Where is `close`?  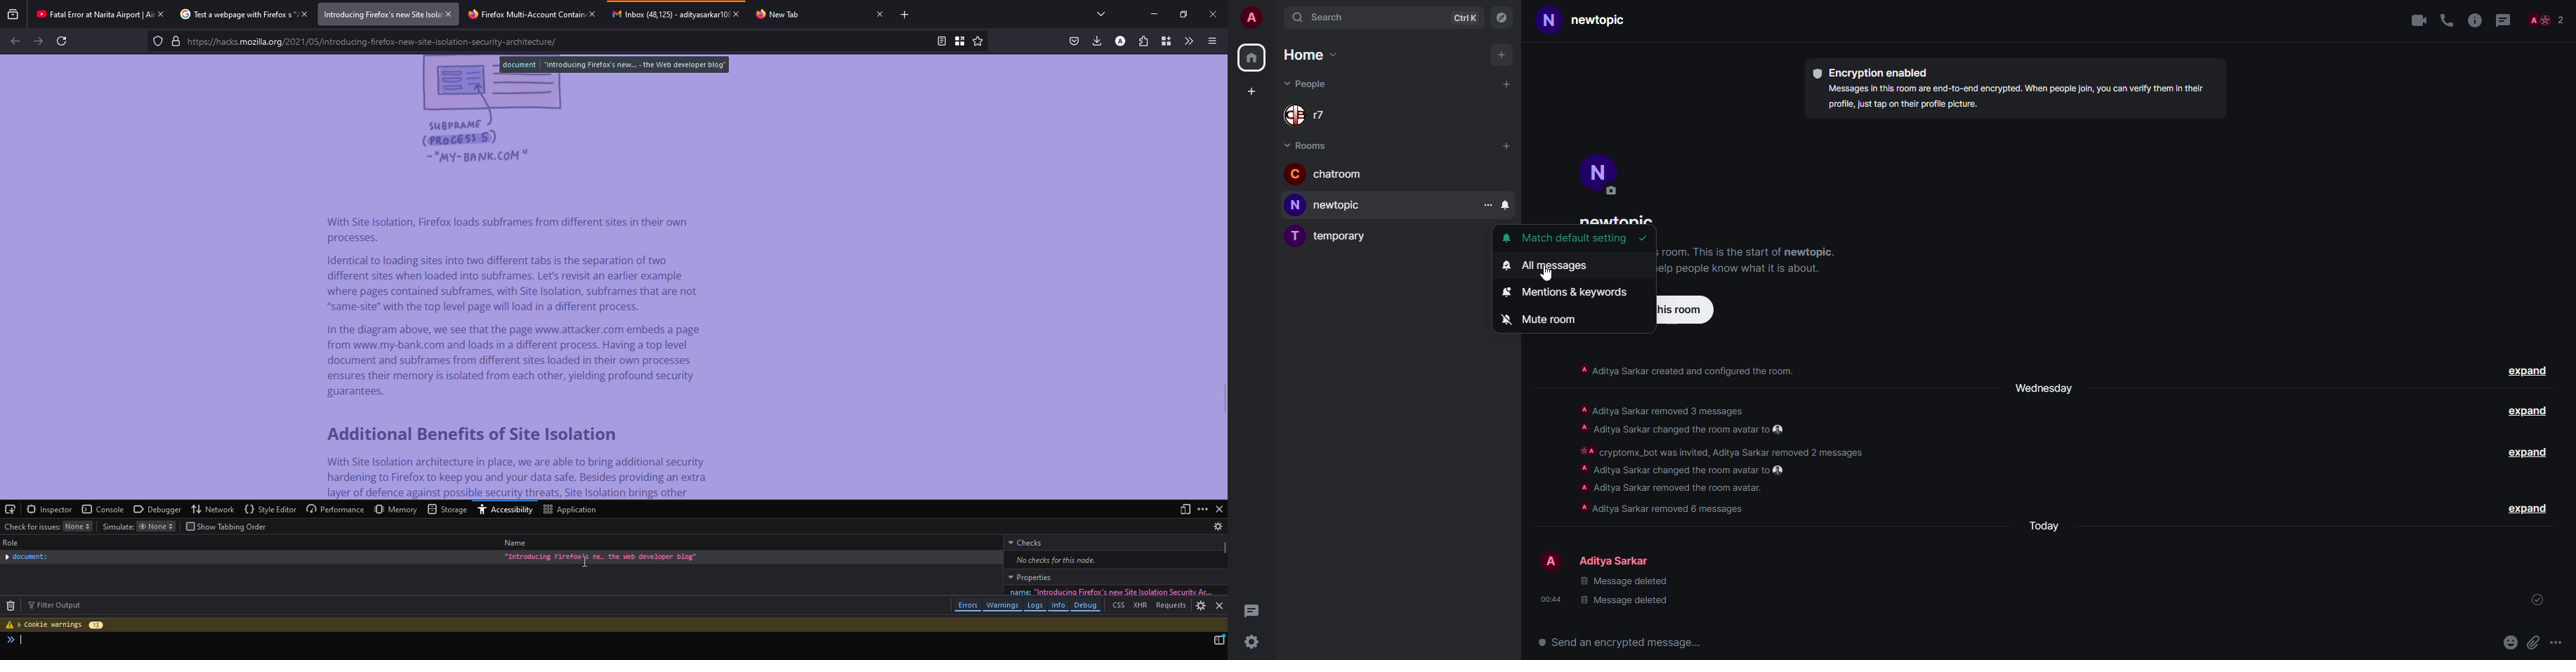 close is located at coordinates (450, 13).